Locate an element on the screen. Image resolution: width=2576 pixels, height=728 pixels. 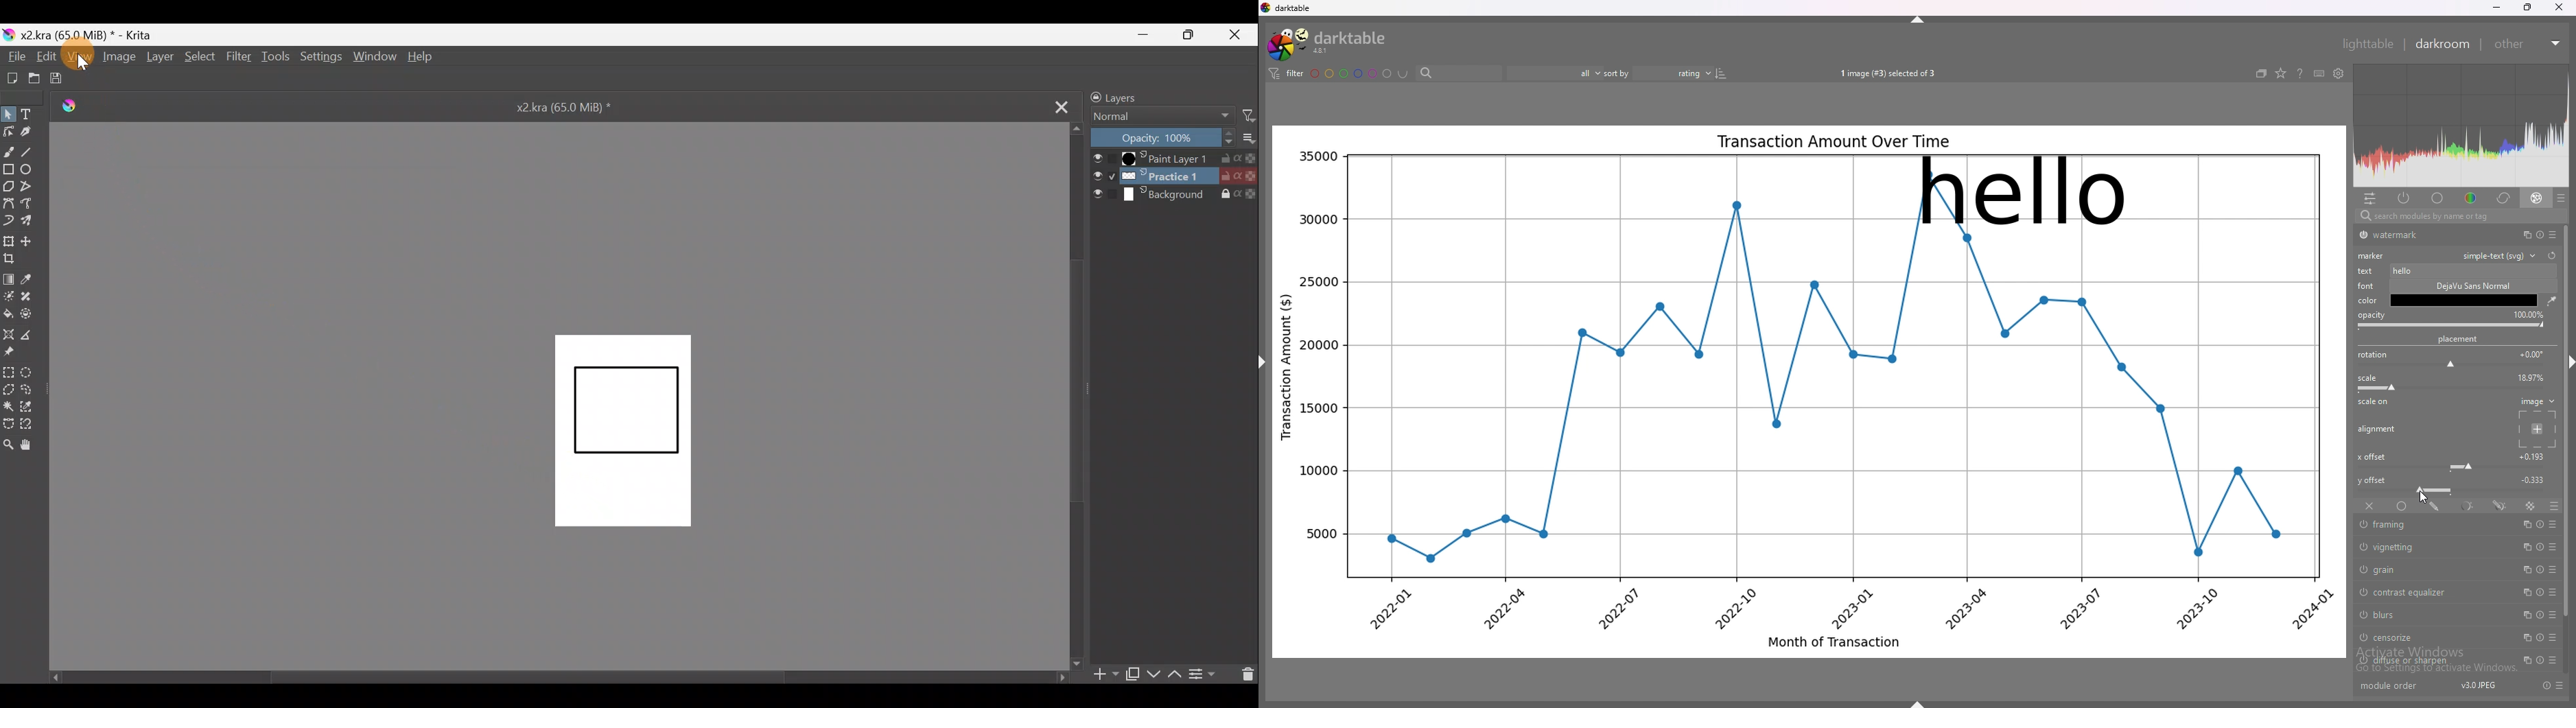
other is located at coordinates (2529, 44).